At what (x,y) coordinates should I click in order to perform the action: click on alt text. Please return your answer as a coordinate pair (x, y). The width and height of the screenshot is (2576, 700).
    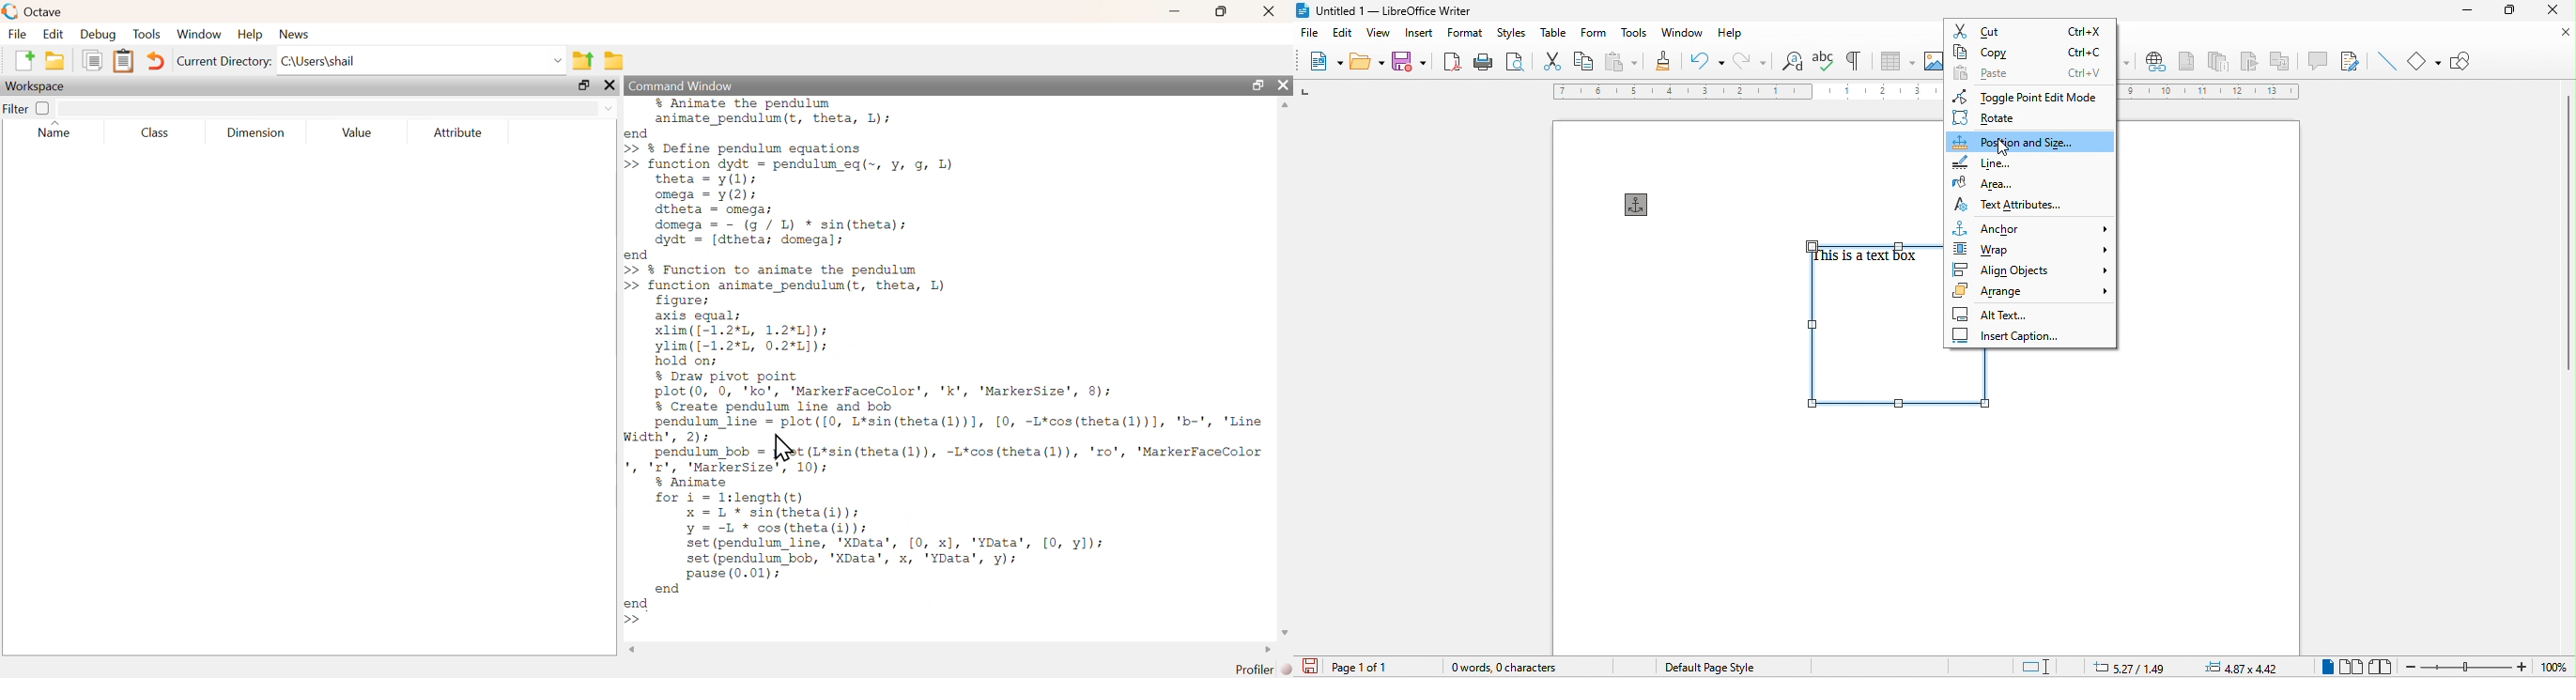
    Looking at the image, I should click on (1993, 313).